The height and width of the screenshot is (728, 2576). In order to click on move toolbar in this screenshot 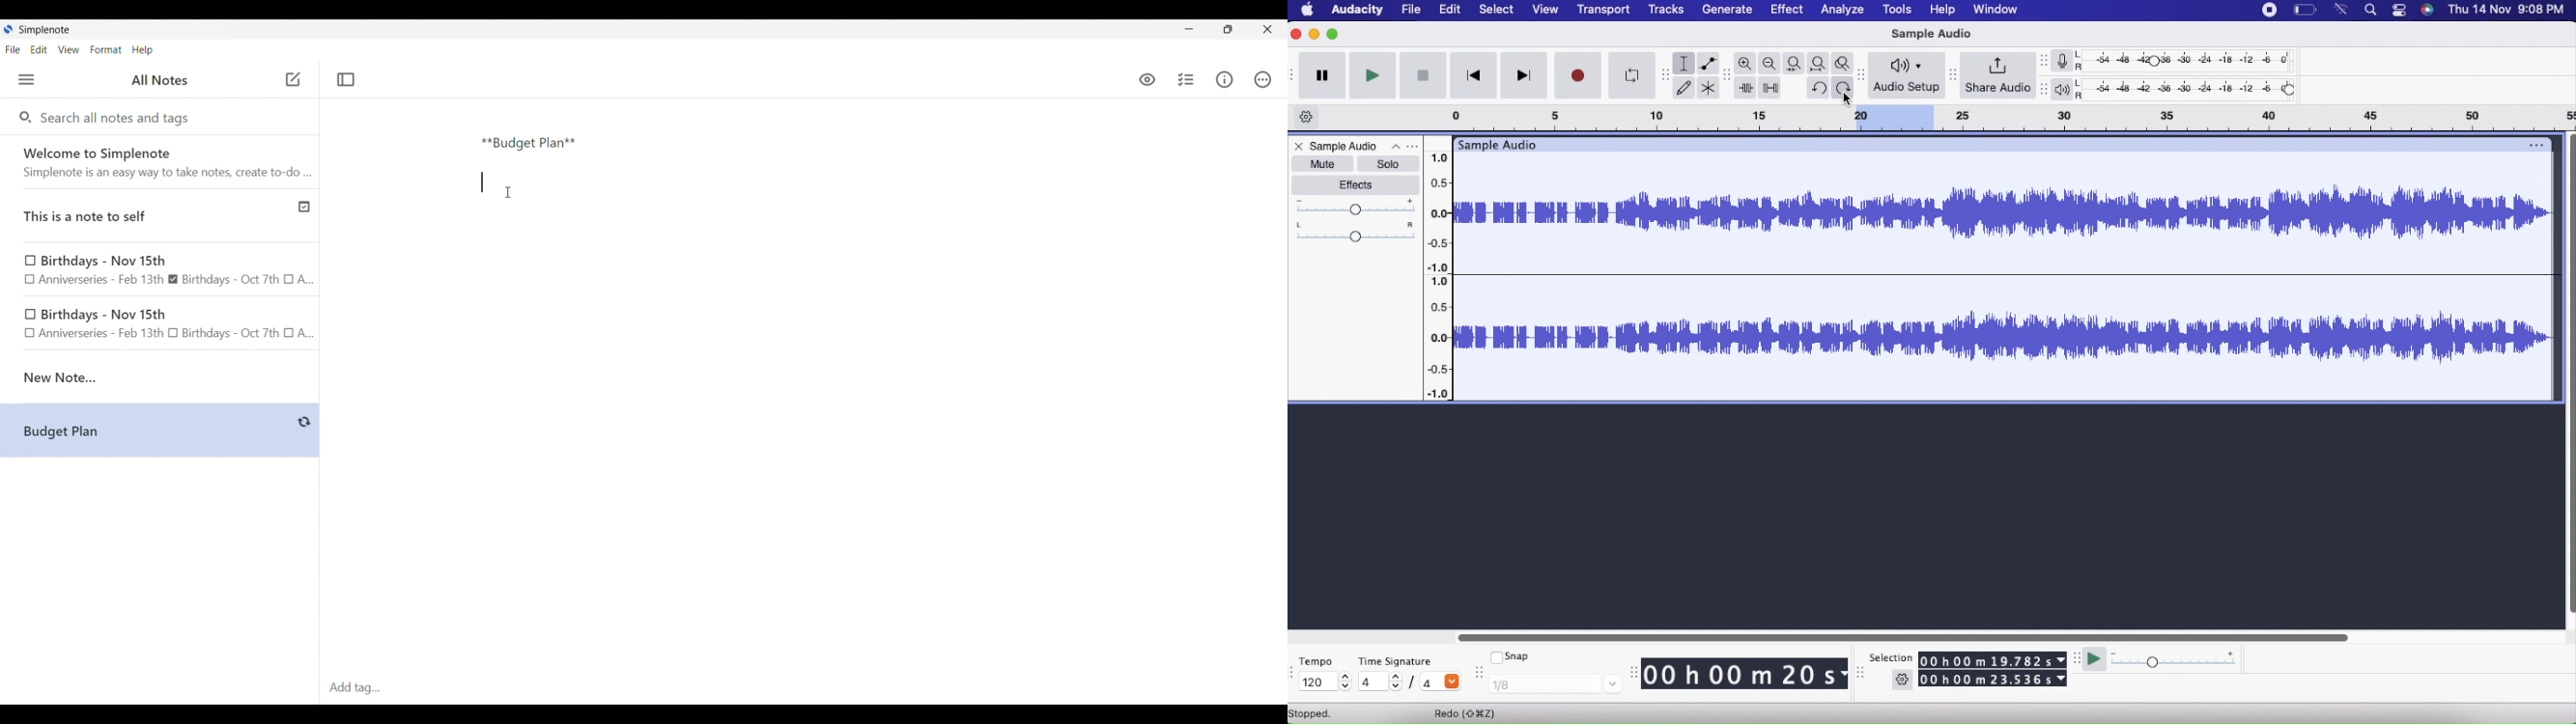, I will do `click(2045, 62)`.